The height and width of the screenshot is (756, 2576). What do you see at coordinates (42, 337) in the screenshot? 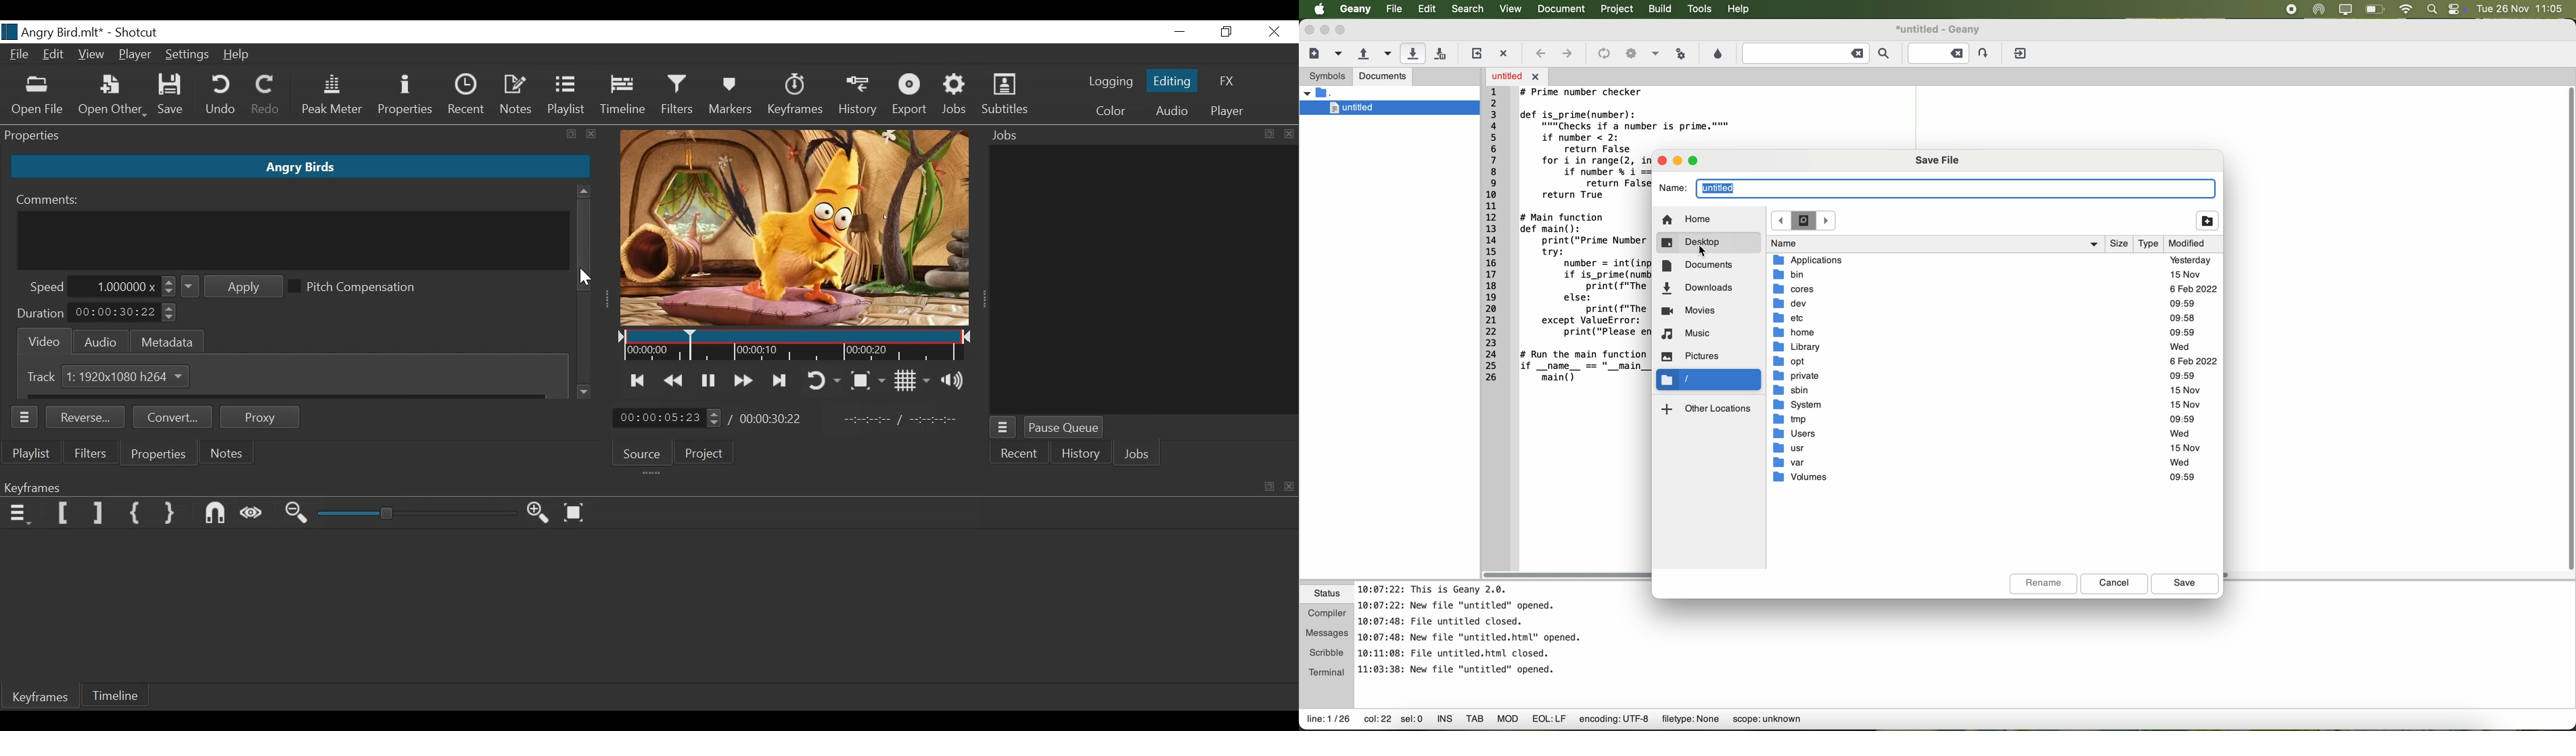
I see `Video` at bounding box center [42, 337].